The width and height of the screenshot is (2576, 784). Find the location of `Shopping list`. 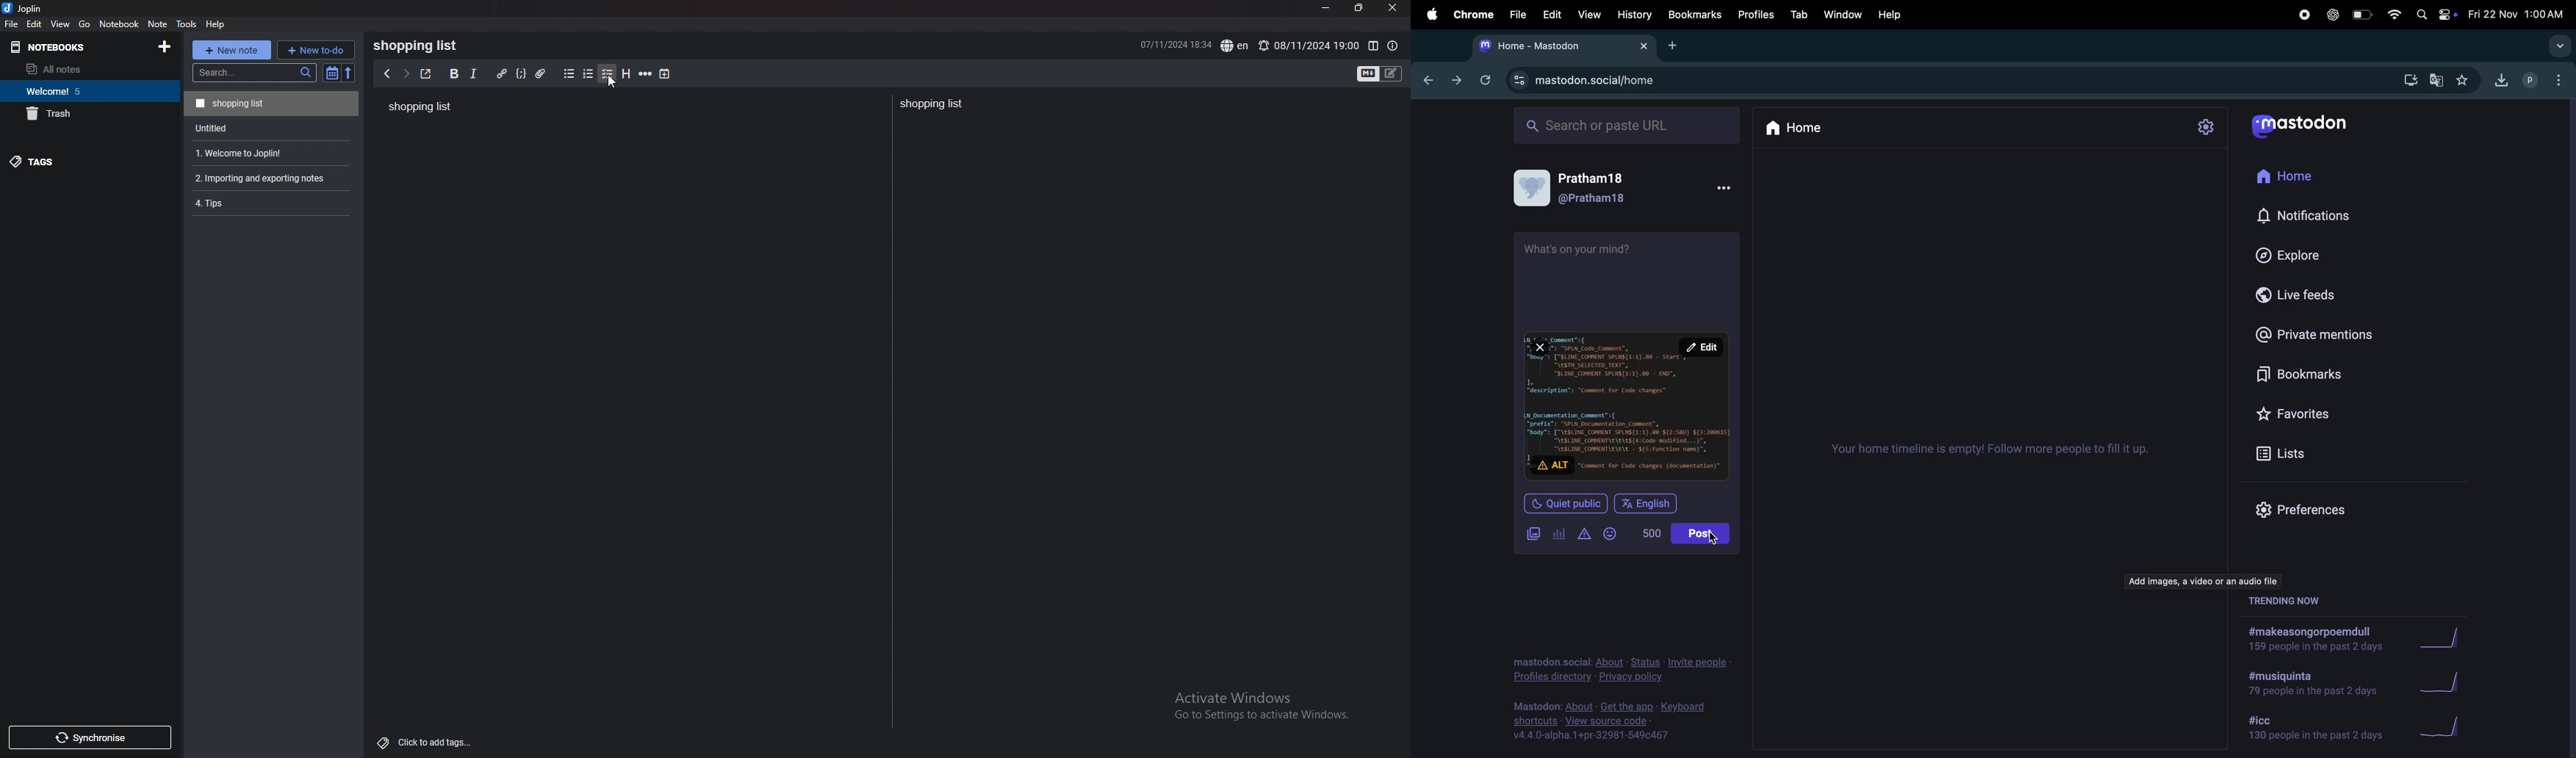

Shopping list is located at coordinates (271, 103).